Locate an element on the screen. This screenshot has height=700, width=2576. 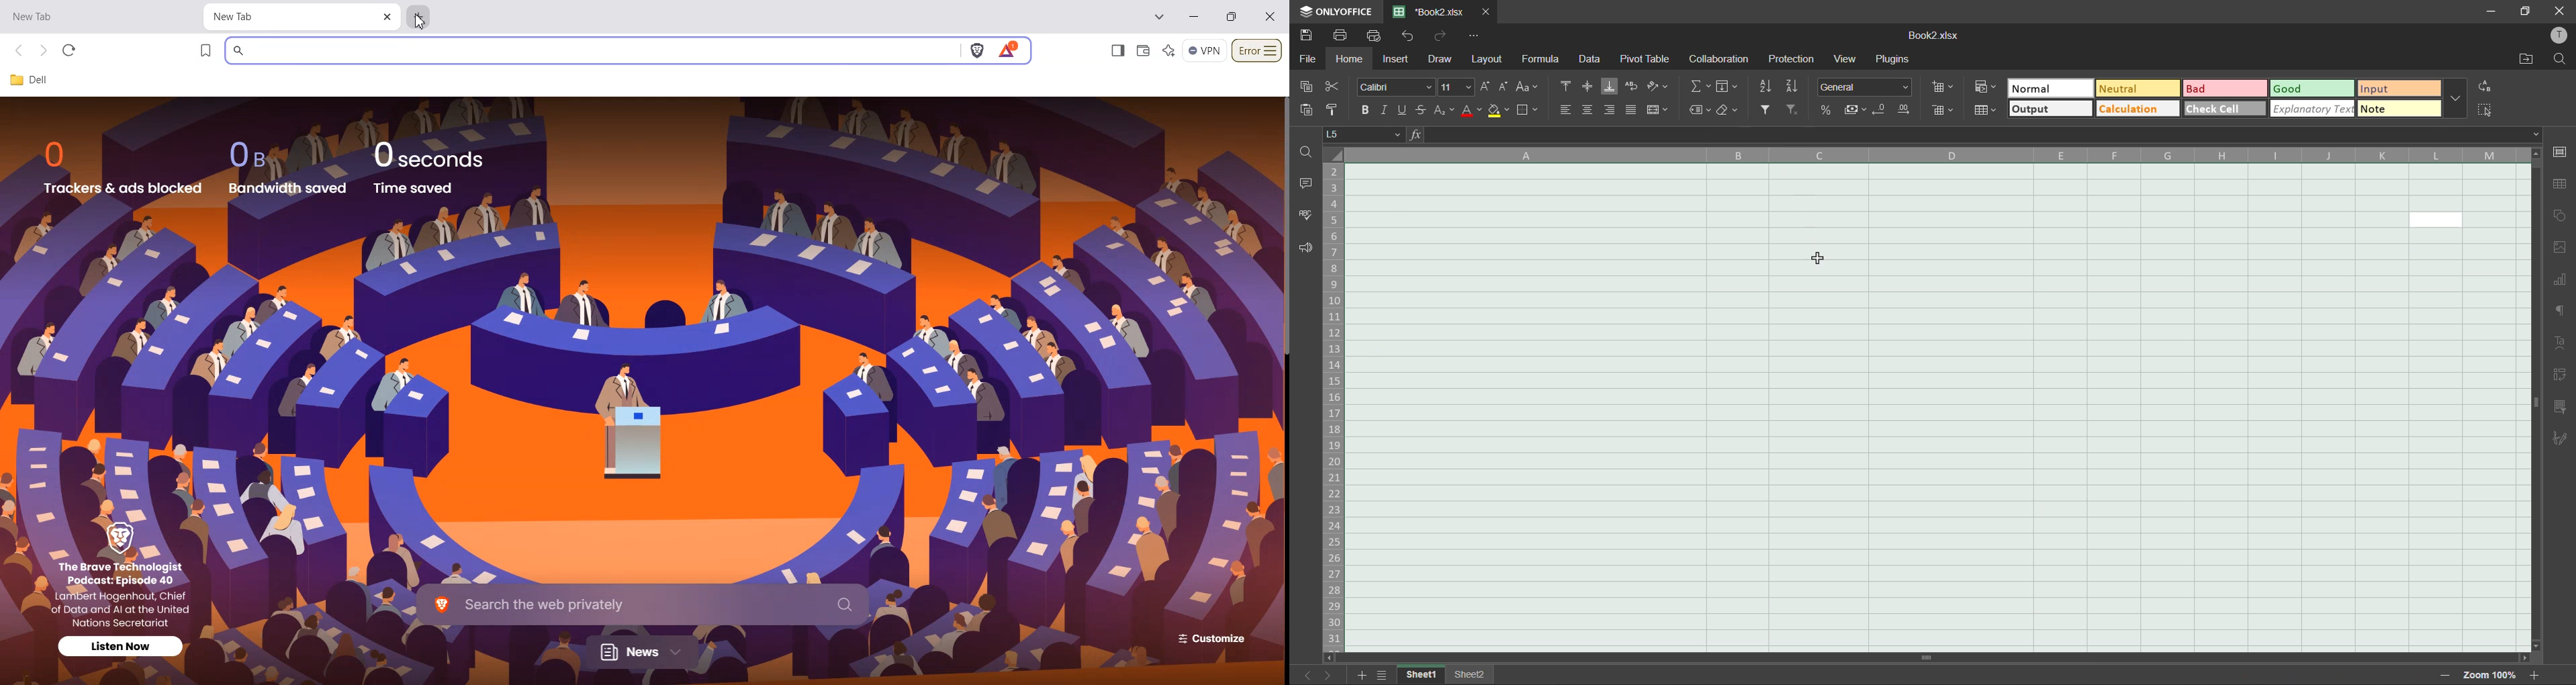
delete cells is located at coordinates (1939, 109).